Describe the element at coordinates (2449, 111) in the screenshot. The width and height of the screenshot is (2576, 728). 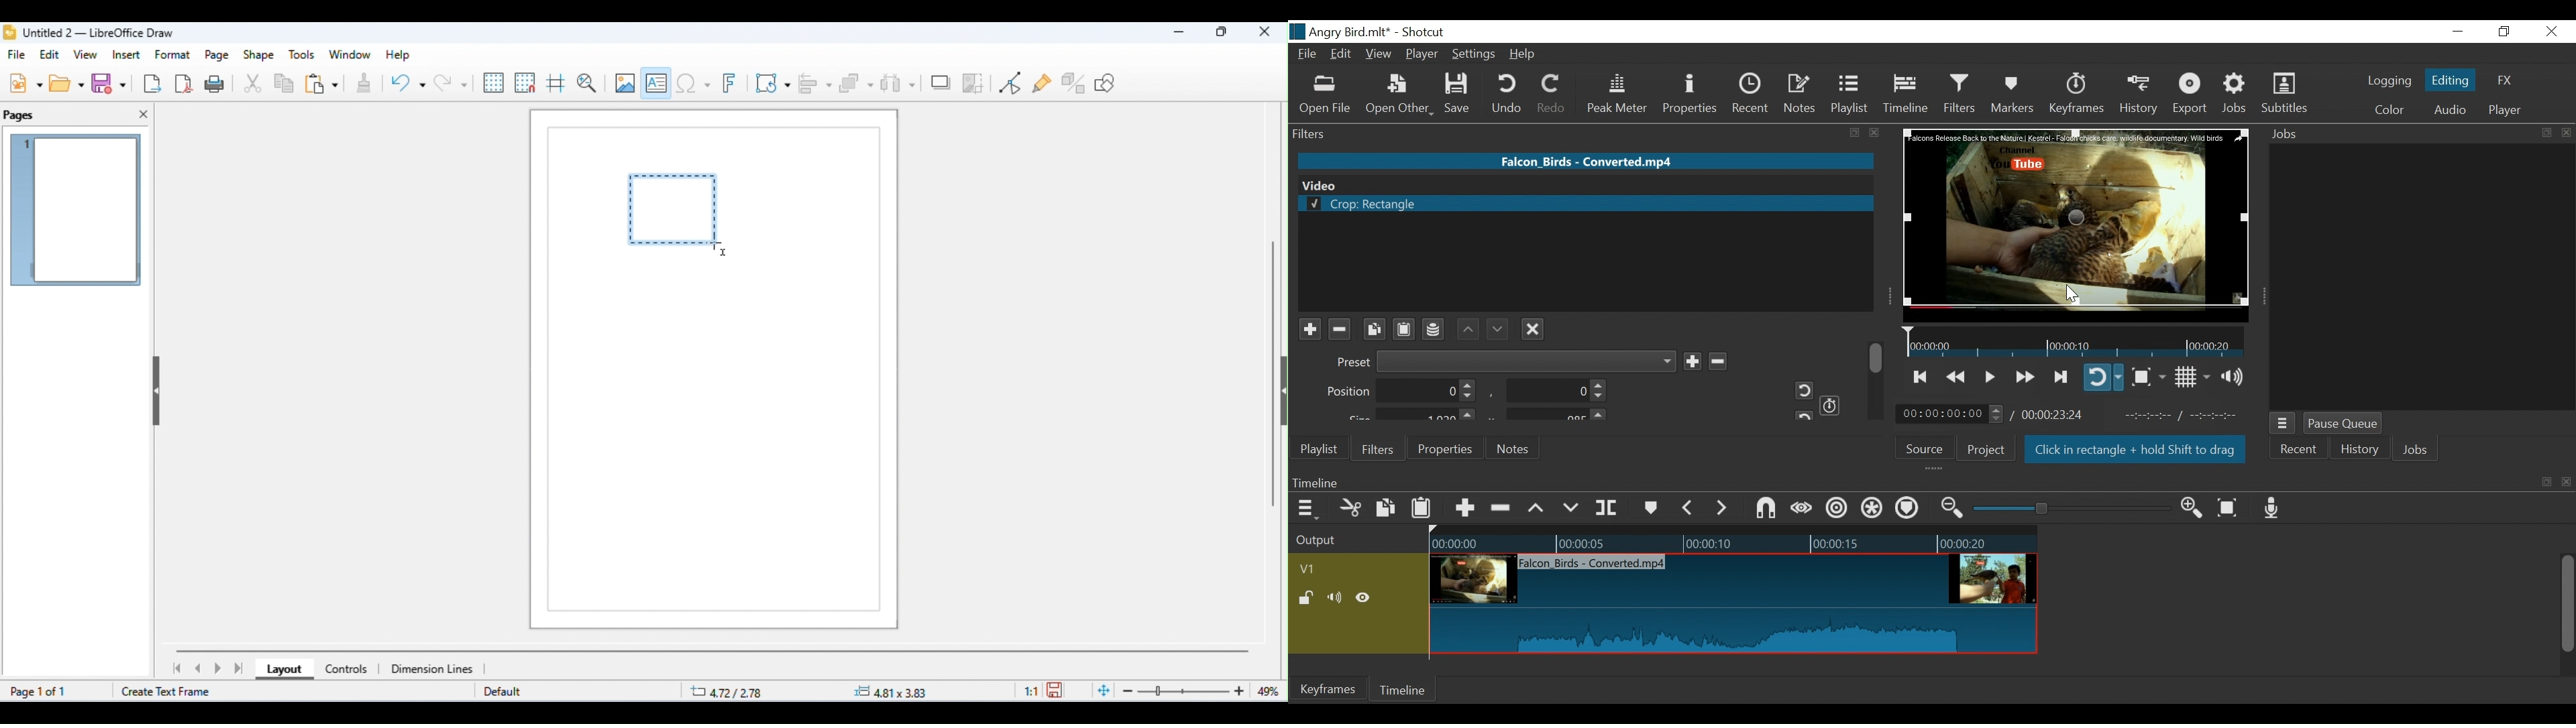
I see `Audio` at that location.